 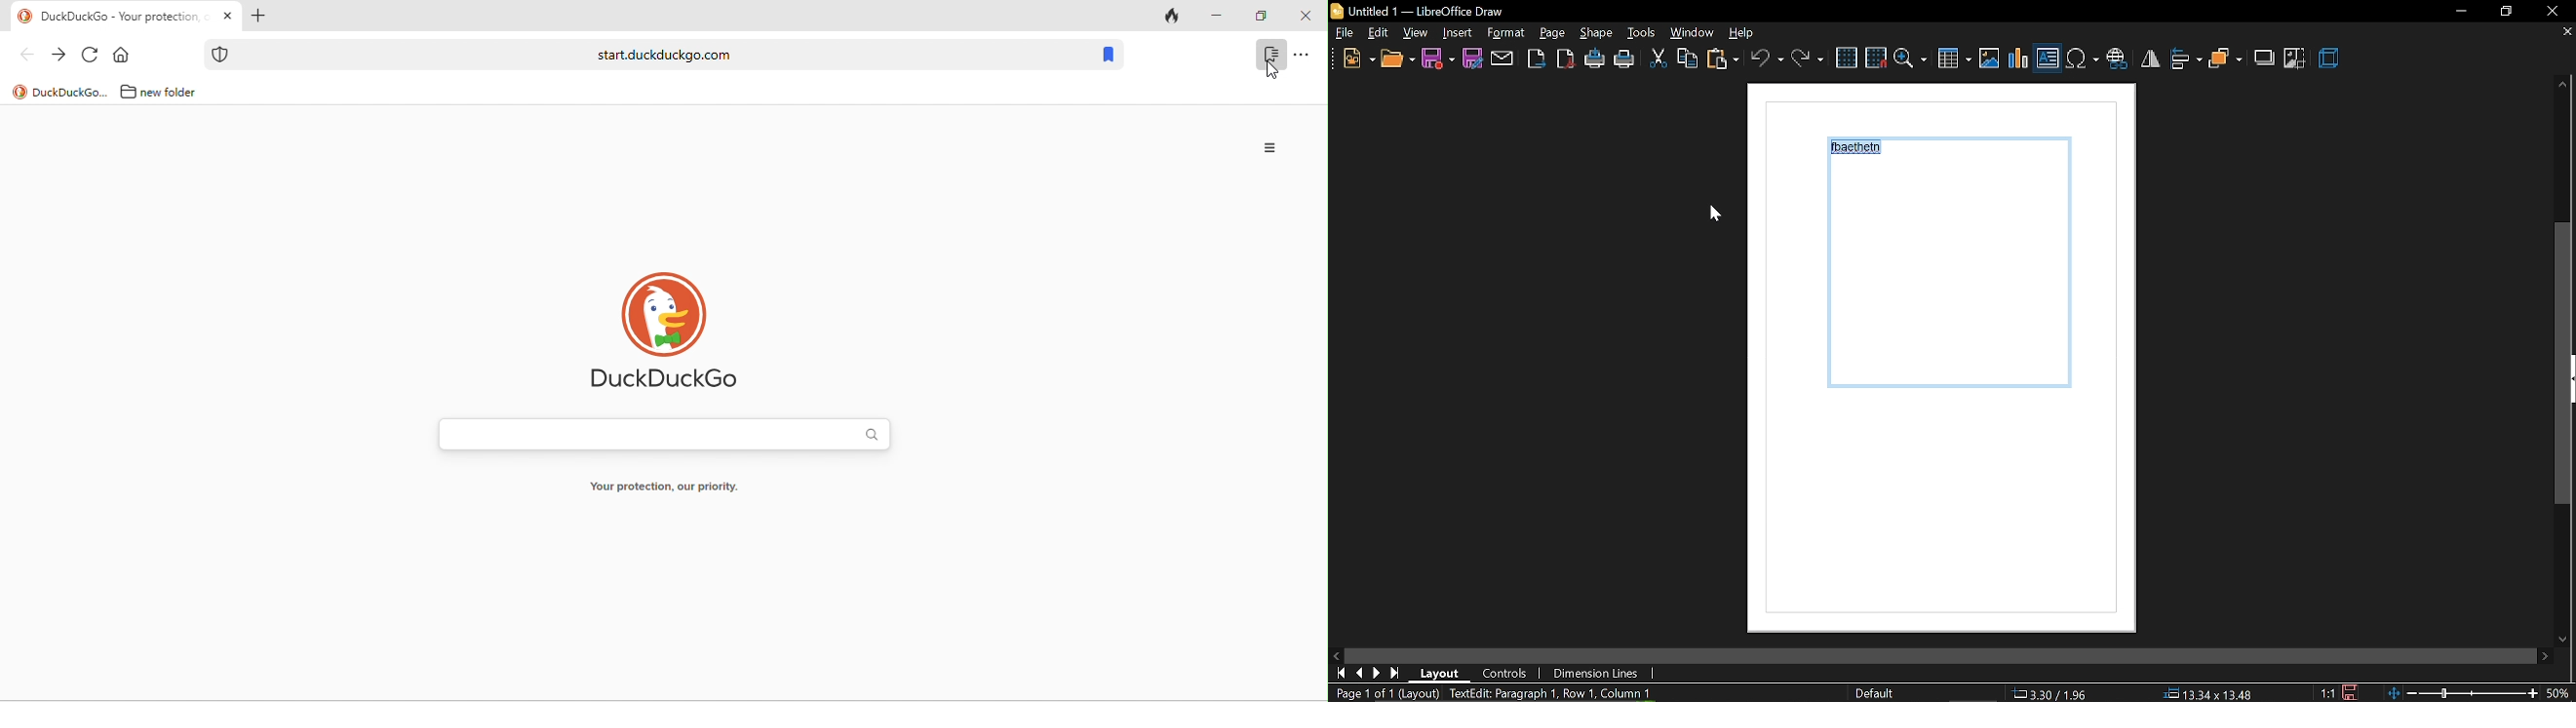 I want to click on Page 1 of 1 (Layout), so click(x=1384, y=693).